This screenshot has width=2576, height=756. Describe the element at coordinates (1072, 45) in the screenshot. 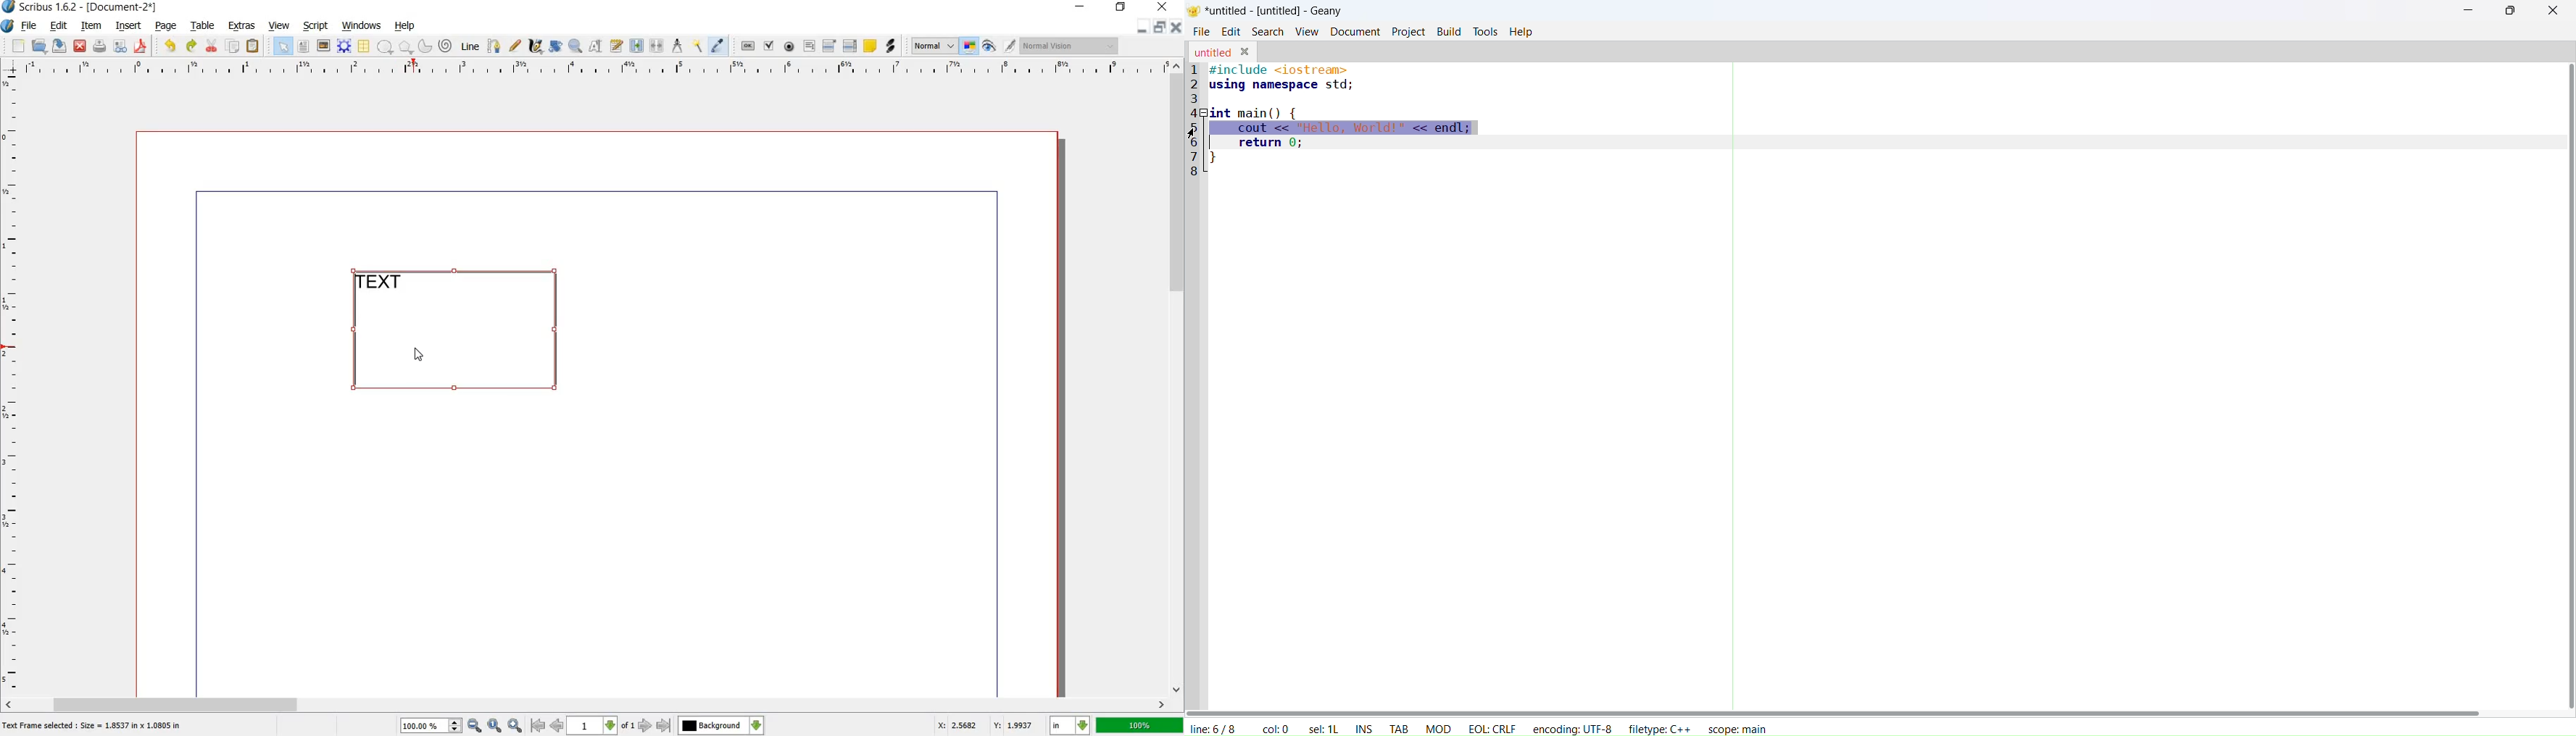

I see `normal Vision` at that location.